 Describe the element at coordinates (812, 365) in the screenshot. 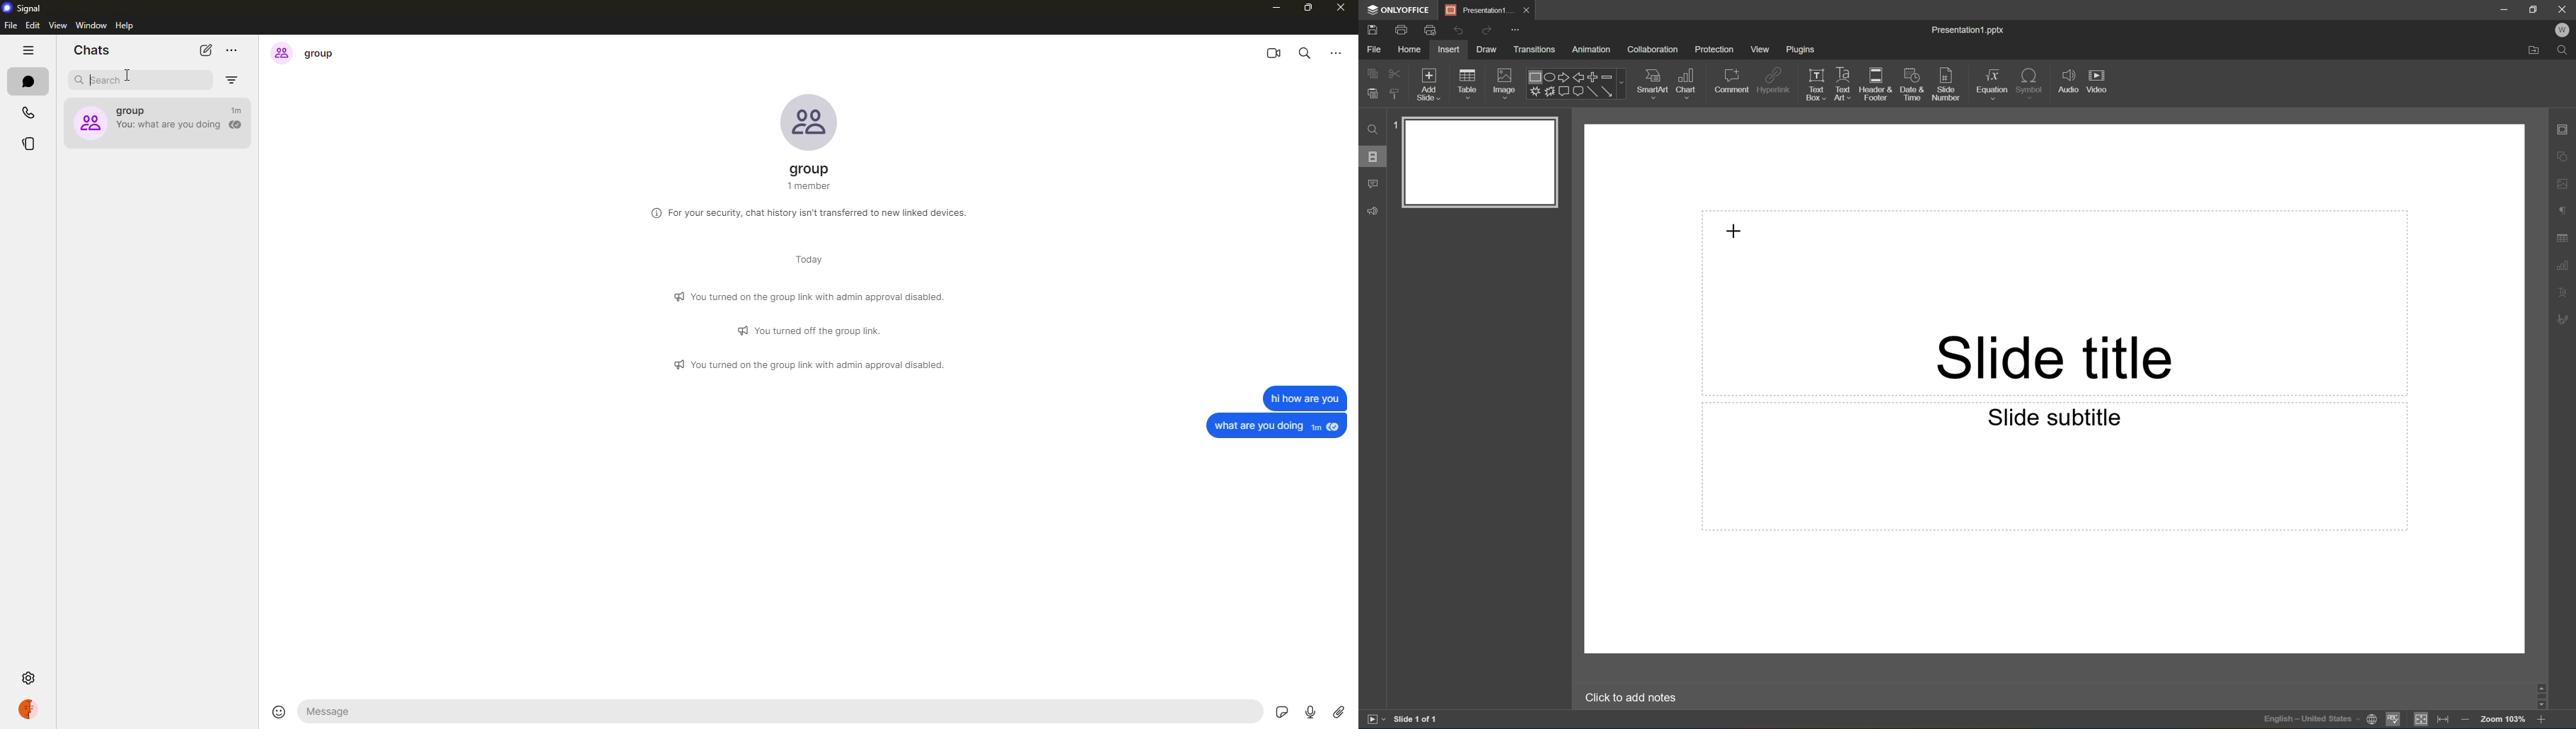

I see `info` at that location.